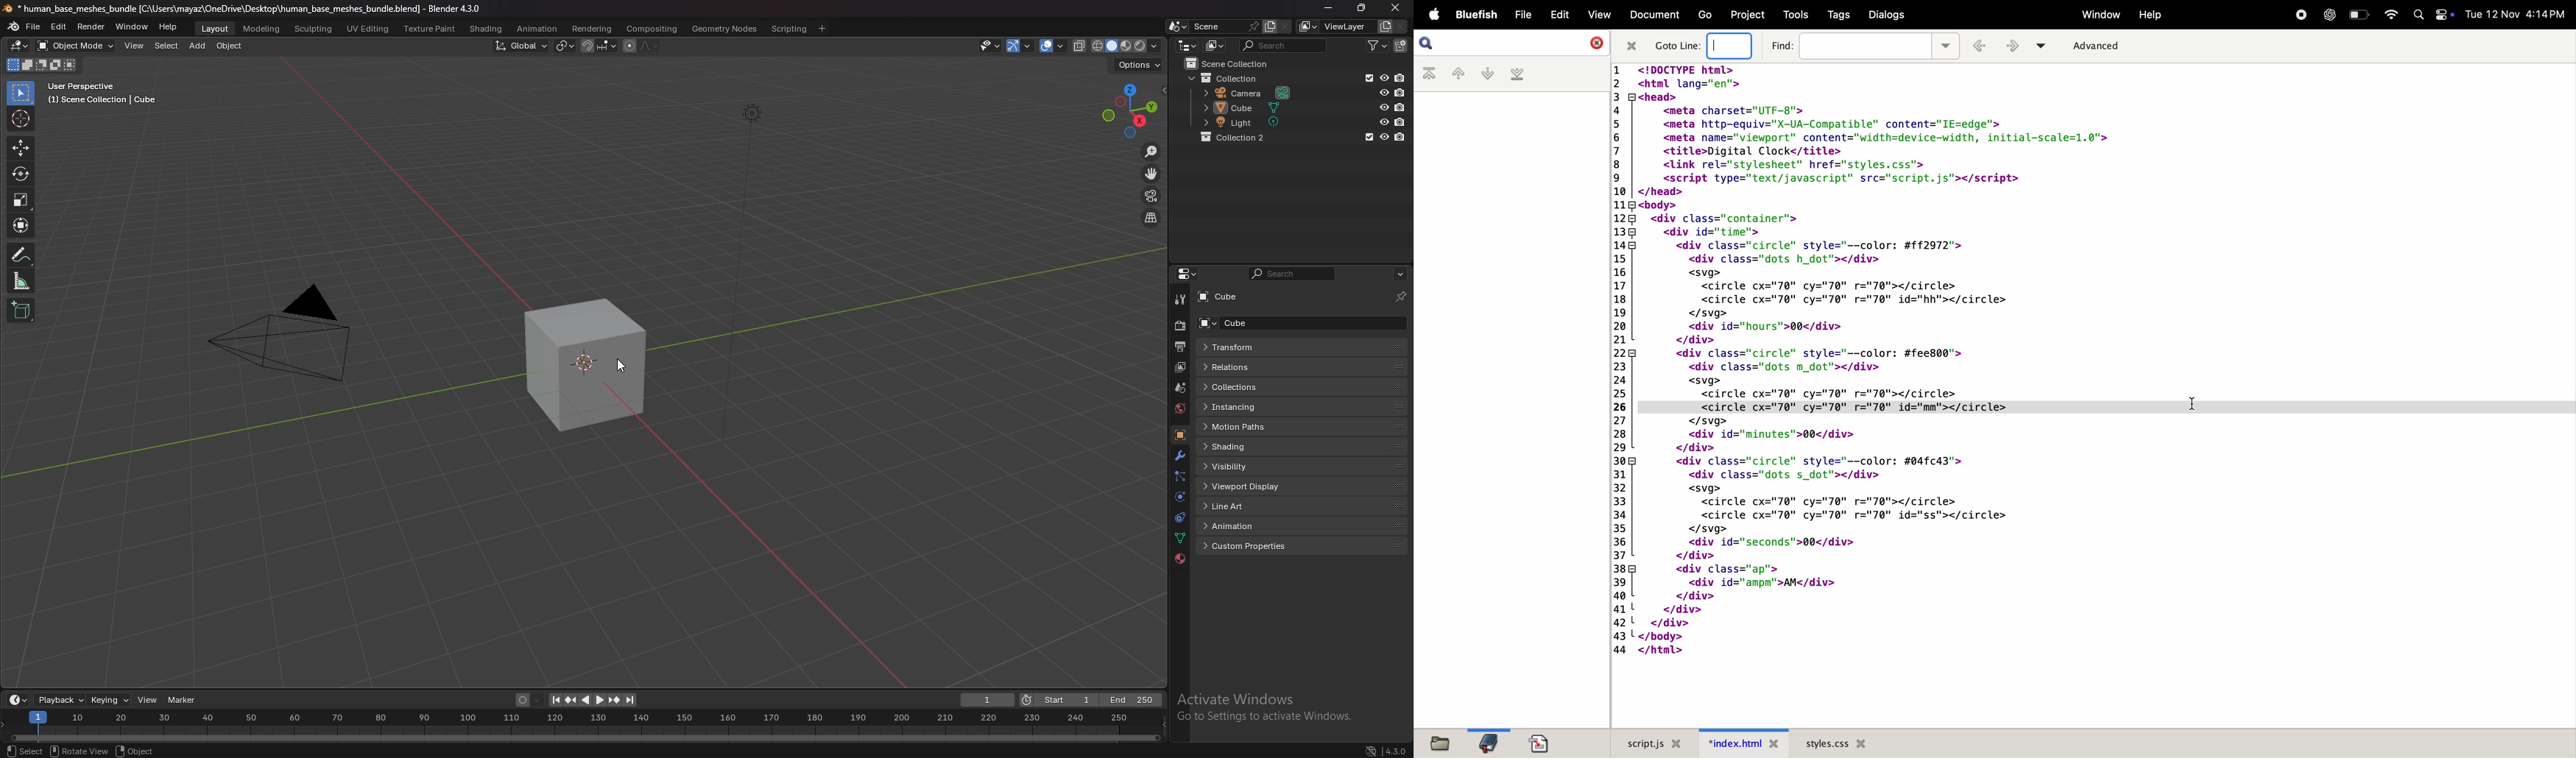 This screenshot has height=784, width=2576. I want to click on search, so click(1285, 45).